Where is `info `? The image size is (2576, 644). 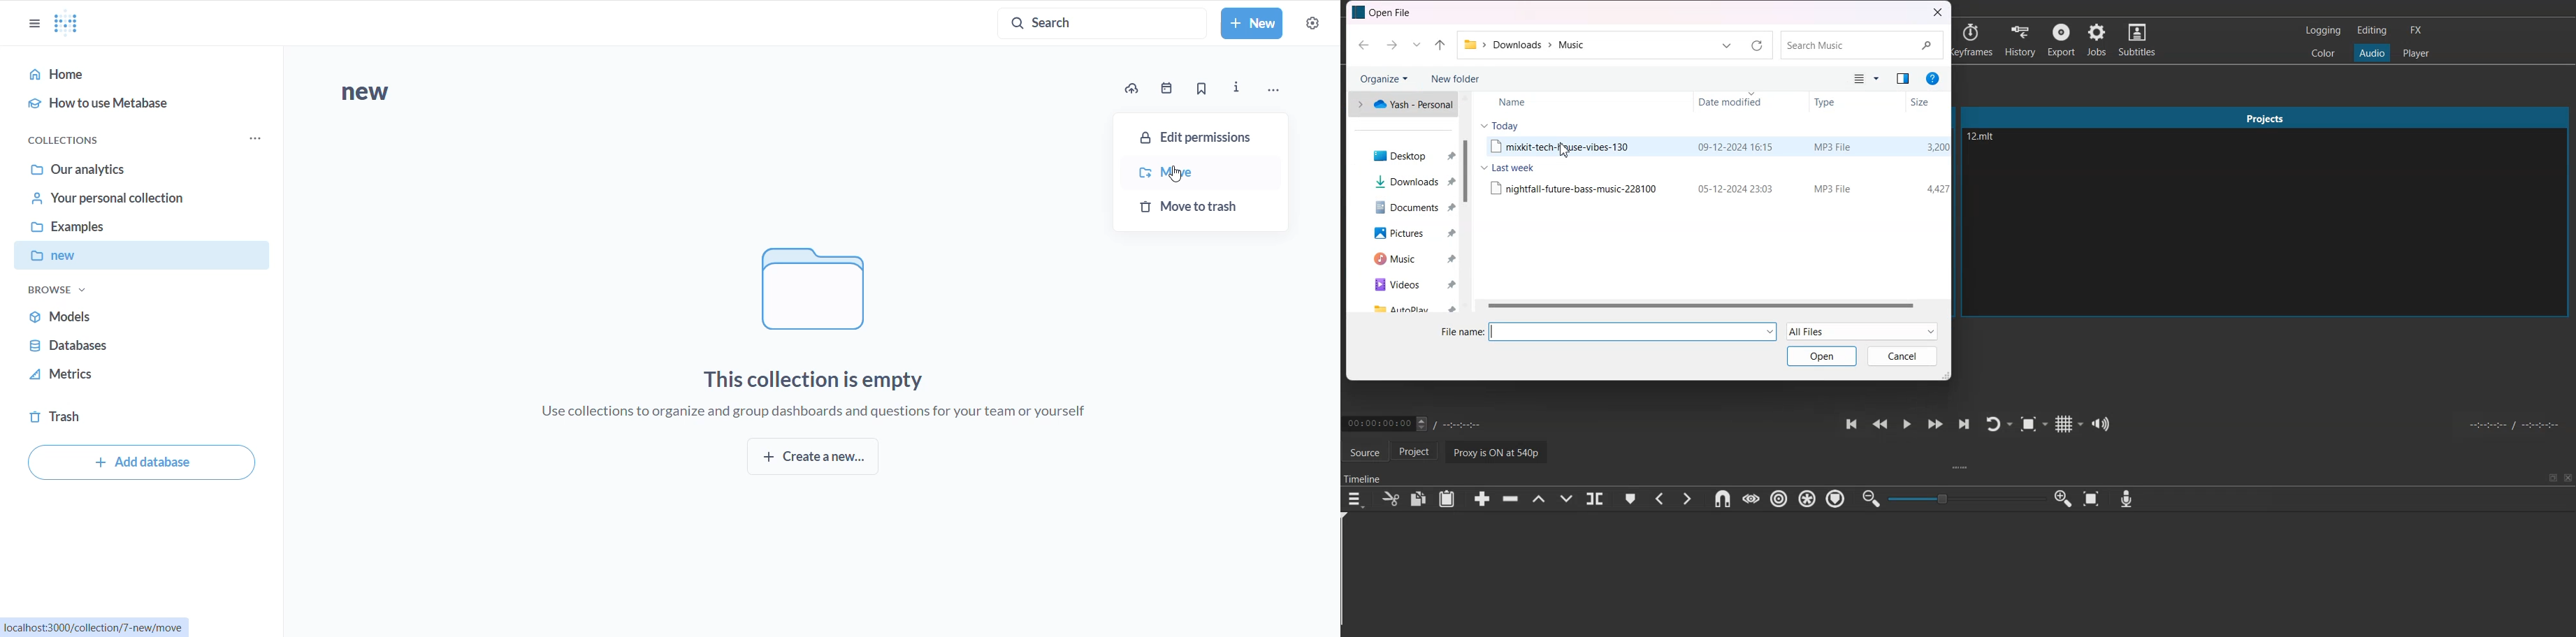 info  is located at coordinates (1238, 85).